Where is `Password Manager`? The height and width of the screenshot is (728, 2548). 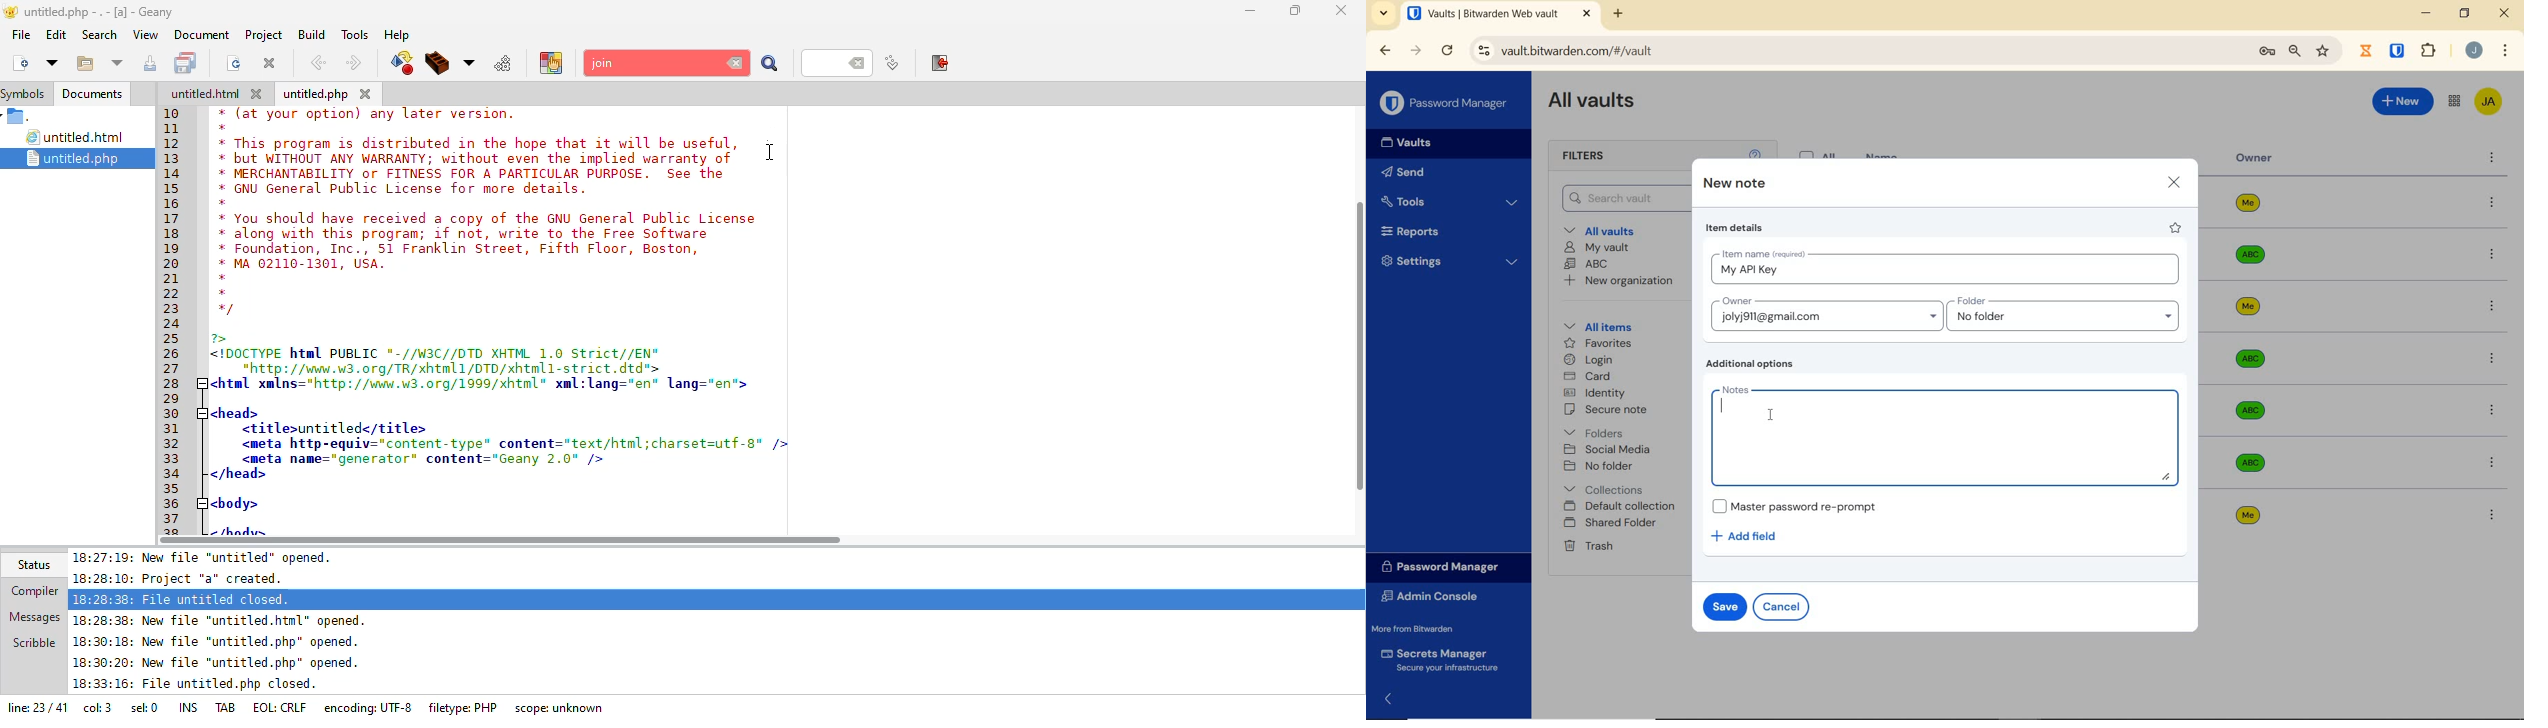
Password Manager is located at coordinates (1445, 102).